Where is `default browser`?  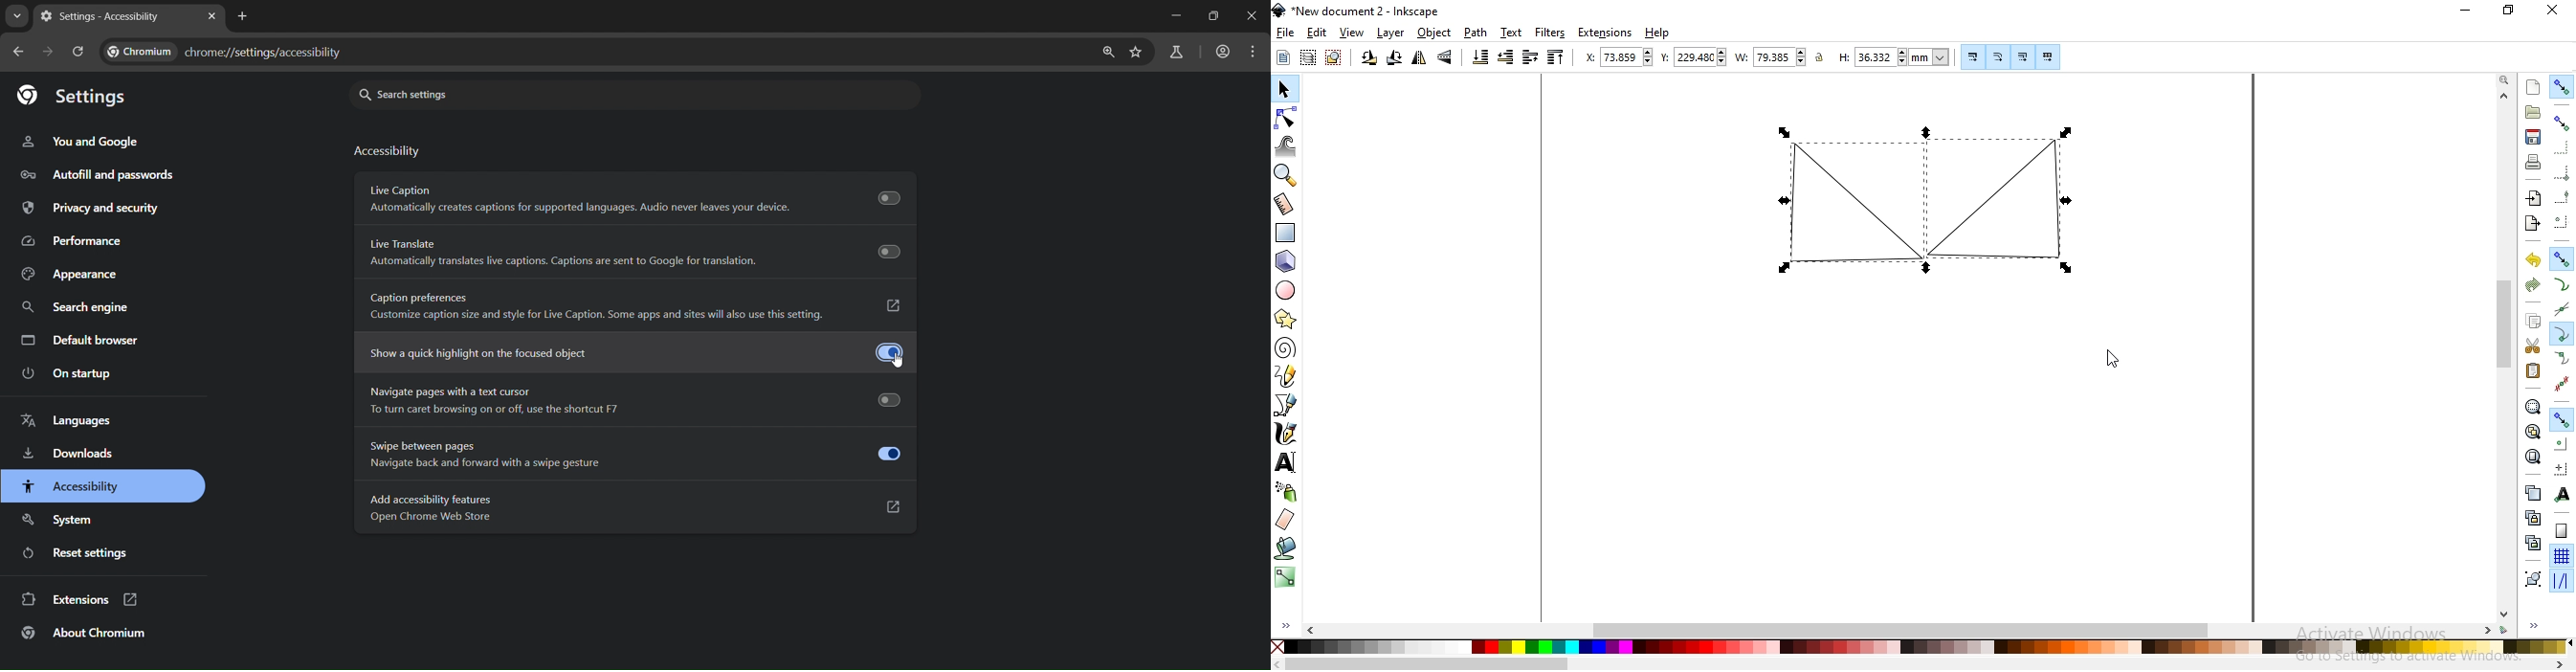 default browser is located at coordinates (80, 340).